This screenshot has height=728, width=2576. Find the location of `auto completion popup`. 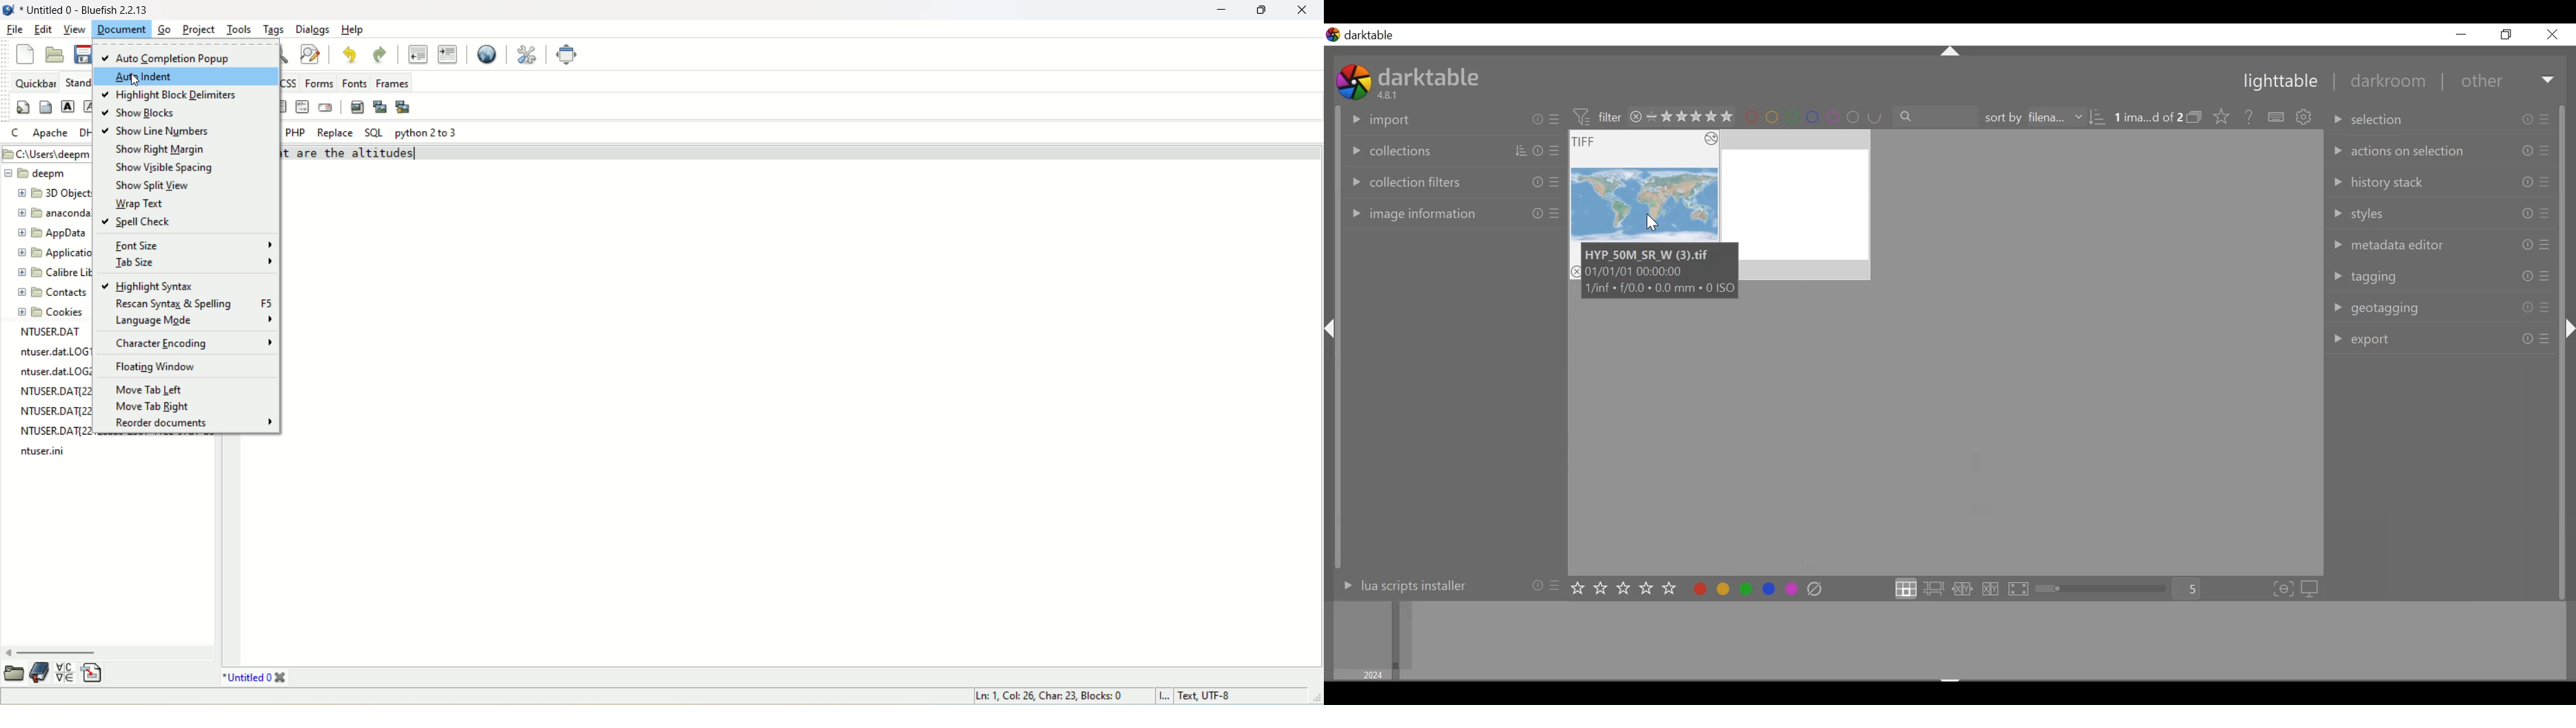

auto completion popup is located at coordinates (185, 55).